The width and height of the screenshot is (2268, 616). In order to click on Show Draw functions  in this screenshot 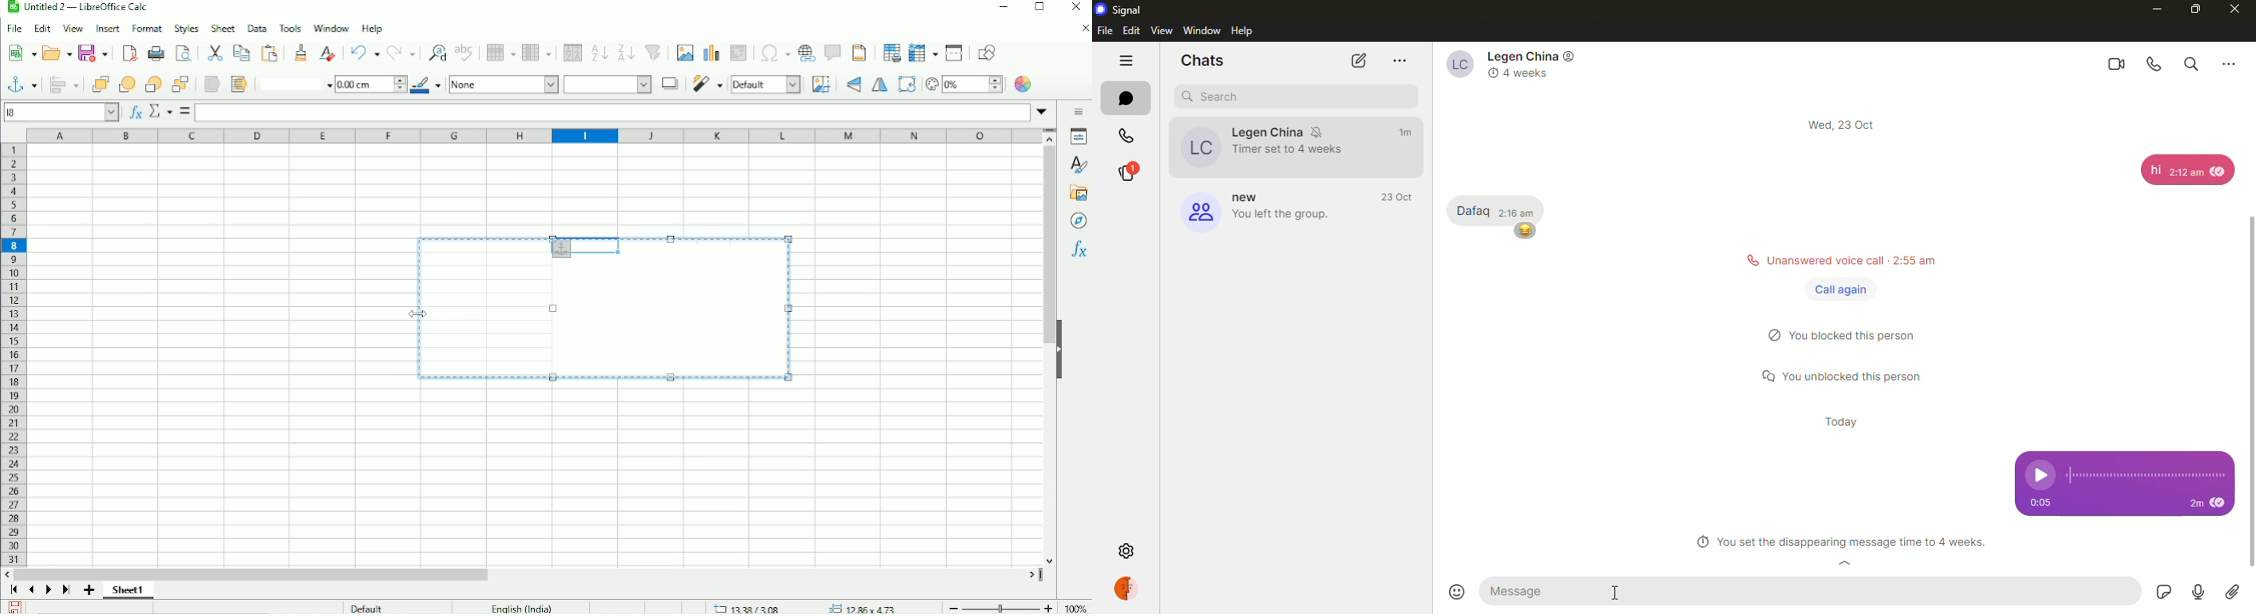, I will do `click(991, 52)`.